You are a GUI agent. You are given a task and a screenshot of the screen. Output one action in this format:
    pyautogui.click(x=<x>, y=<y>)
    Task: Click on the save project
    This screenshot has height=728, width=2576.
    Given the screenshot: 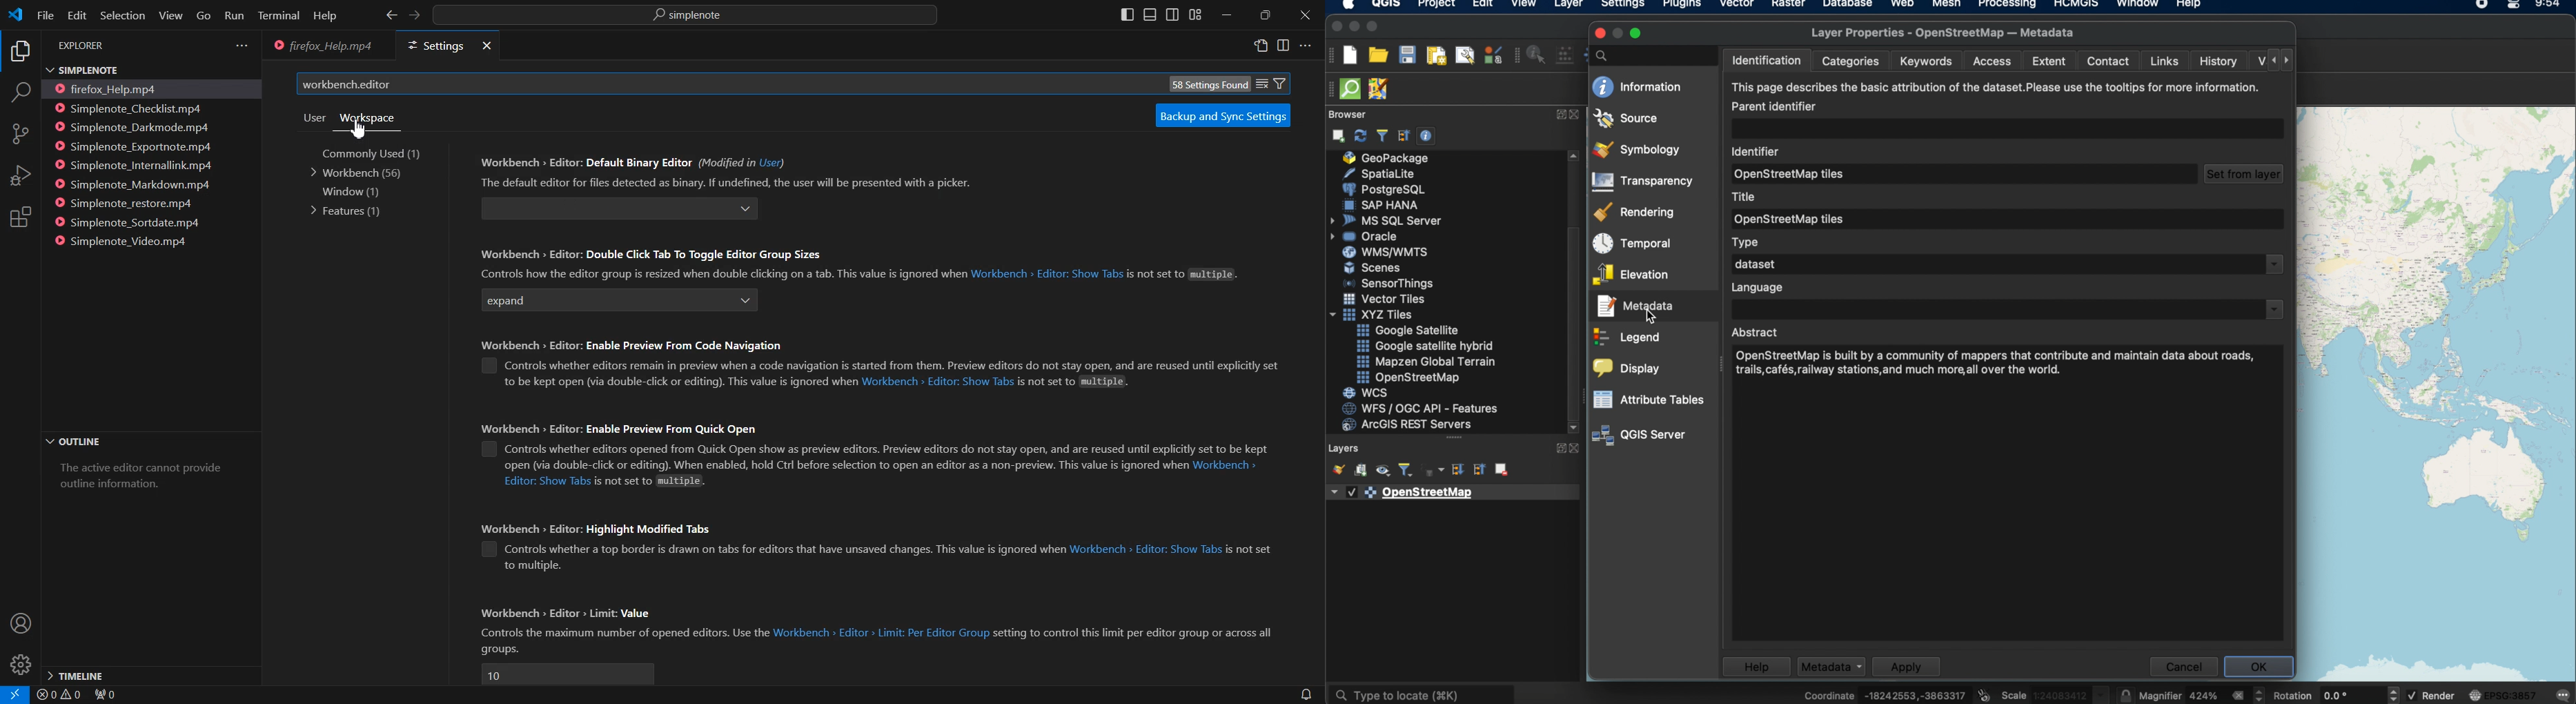 What is the action you would take?
    pyautogui.click(x=1408, y=55)
    